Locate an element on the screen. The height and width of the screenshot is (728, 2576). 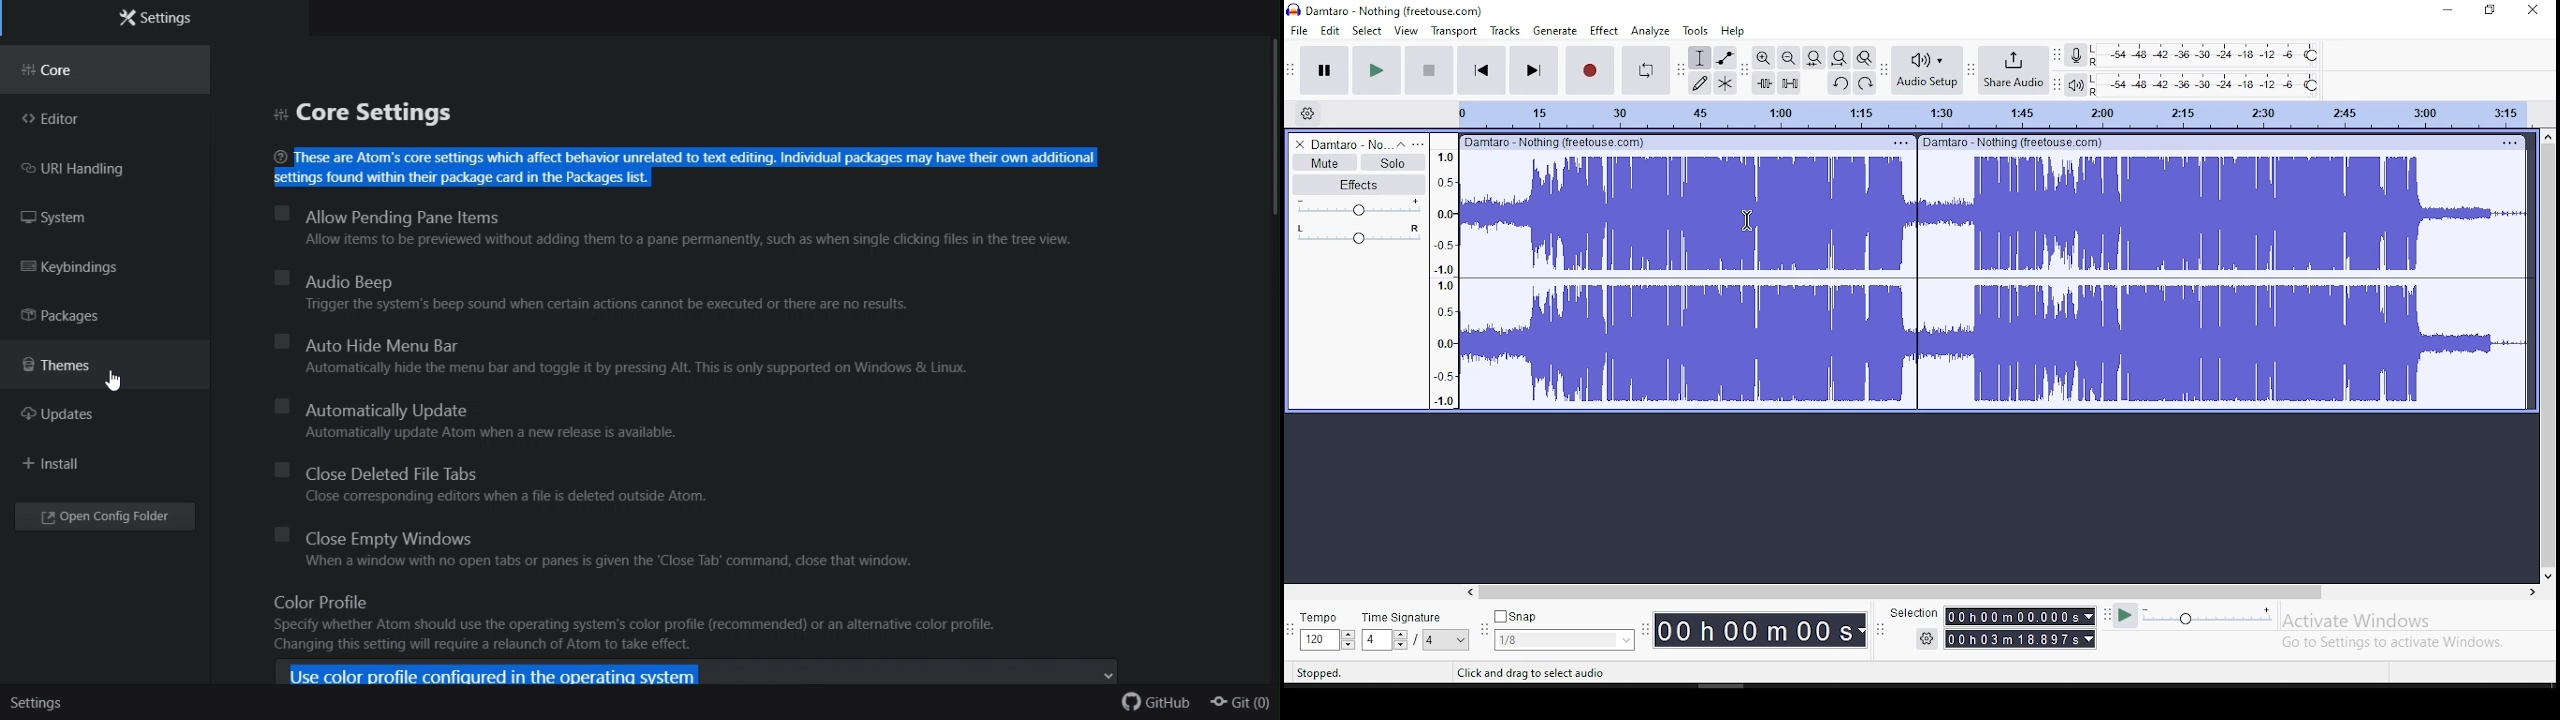
edit is located at coordinates (1331, 30).